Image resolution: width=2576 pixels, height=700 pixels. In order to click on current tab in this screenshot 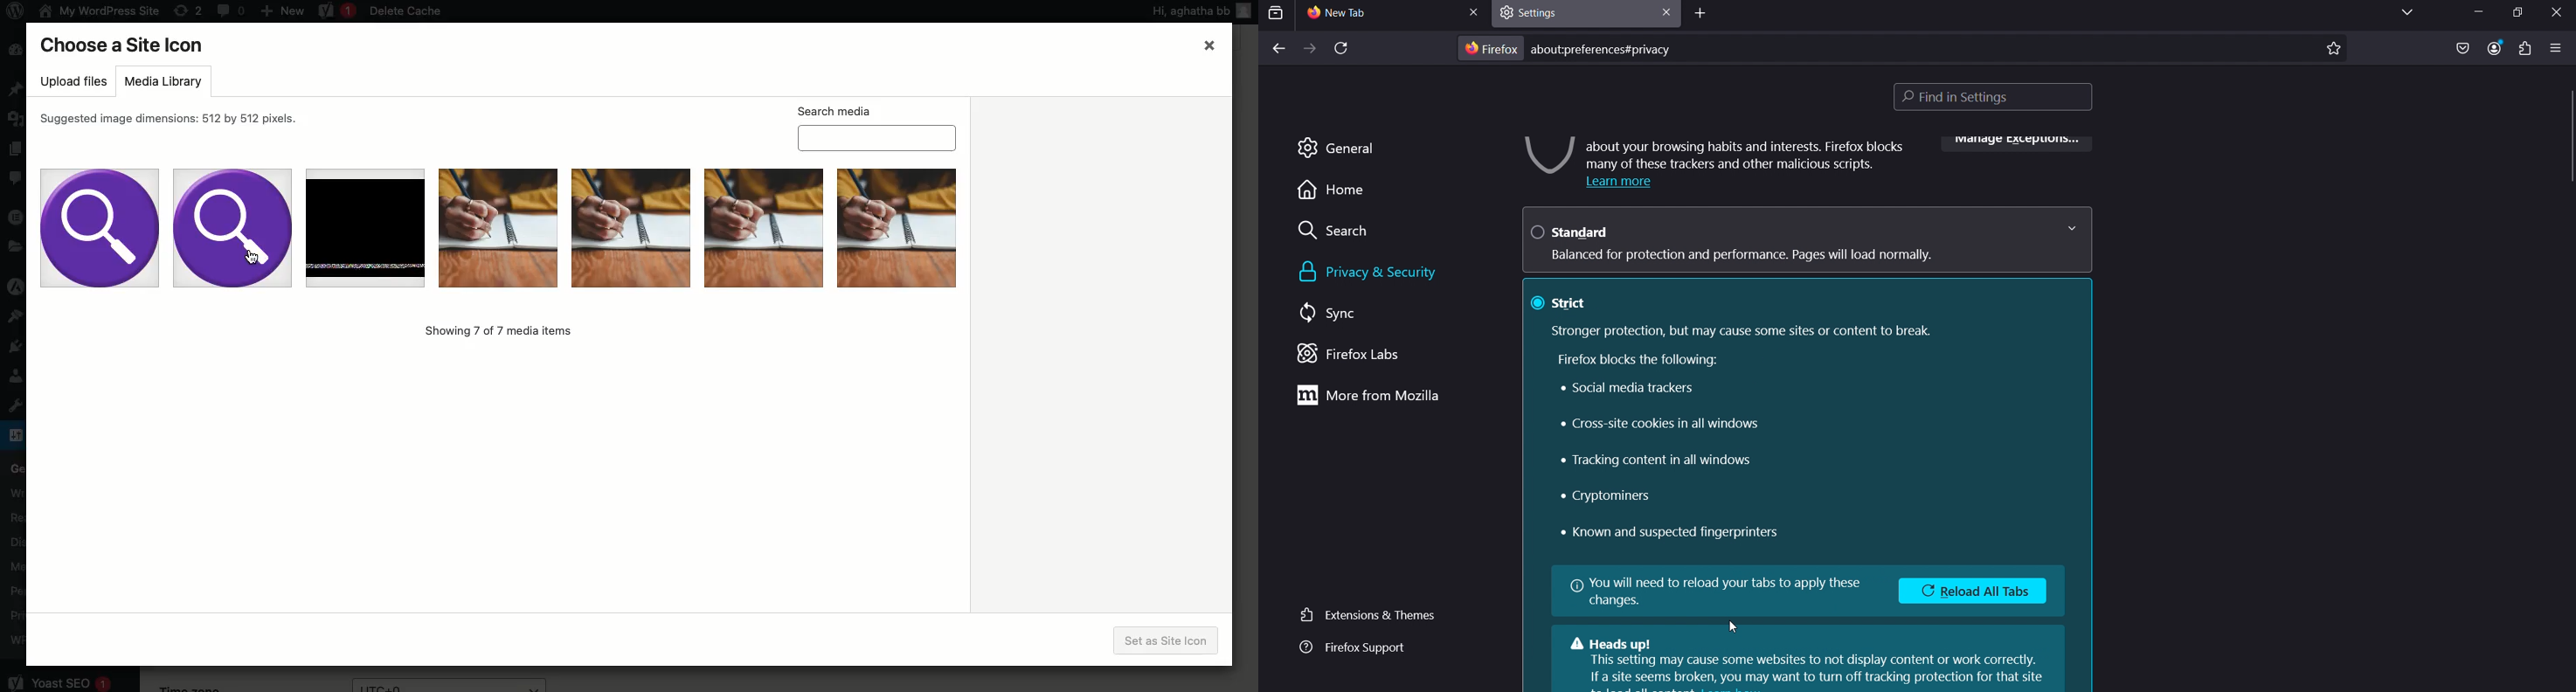, I will do `click(1354, 14)`.